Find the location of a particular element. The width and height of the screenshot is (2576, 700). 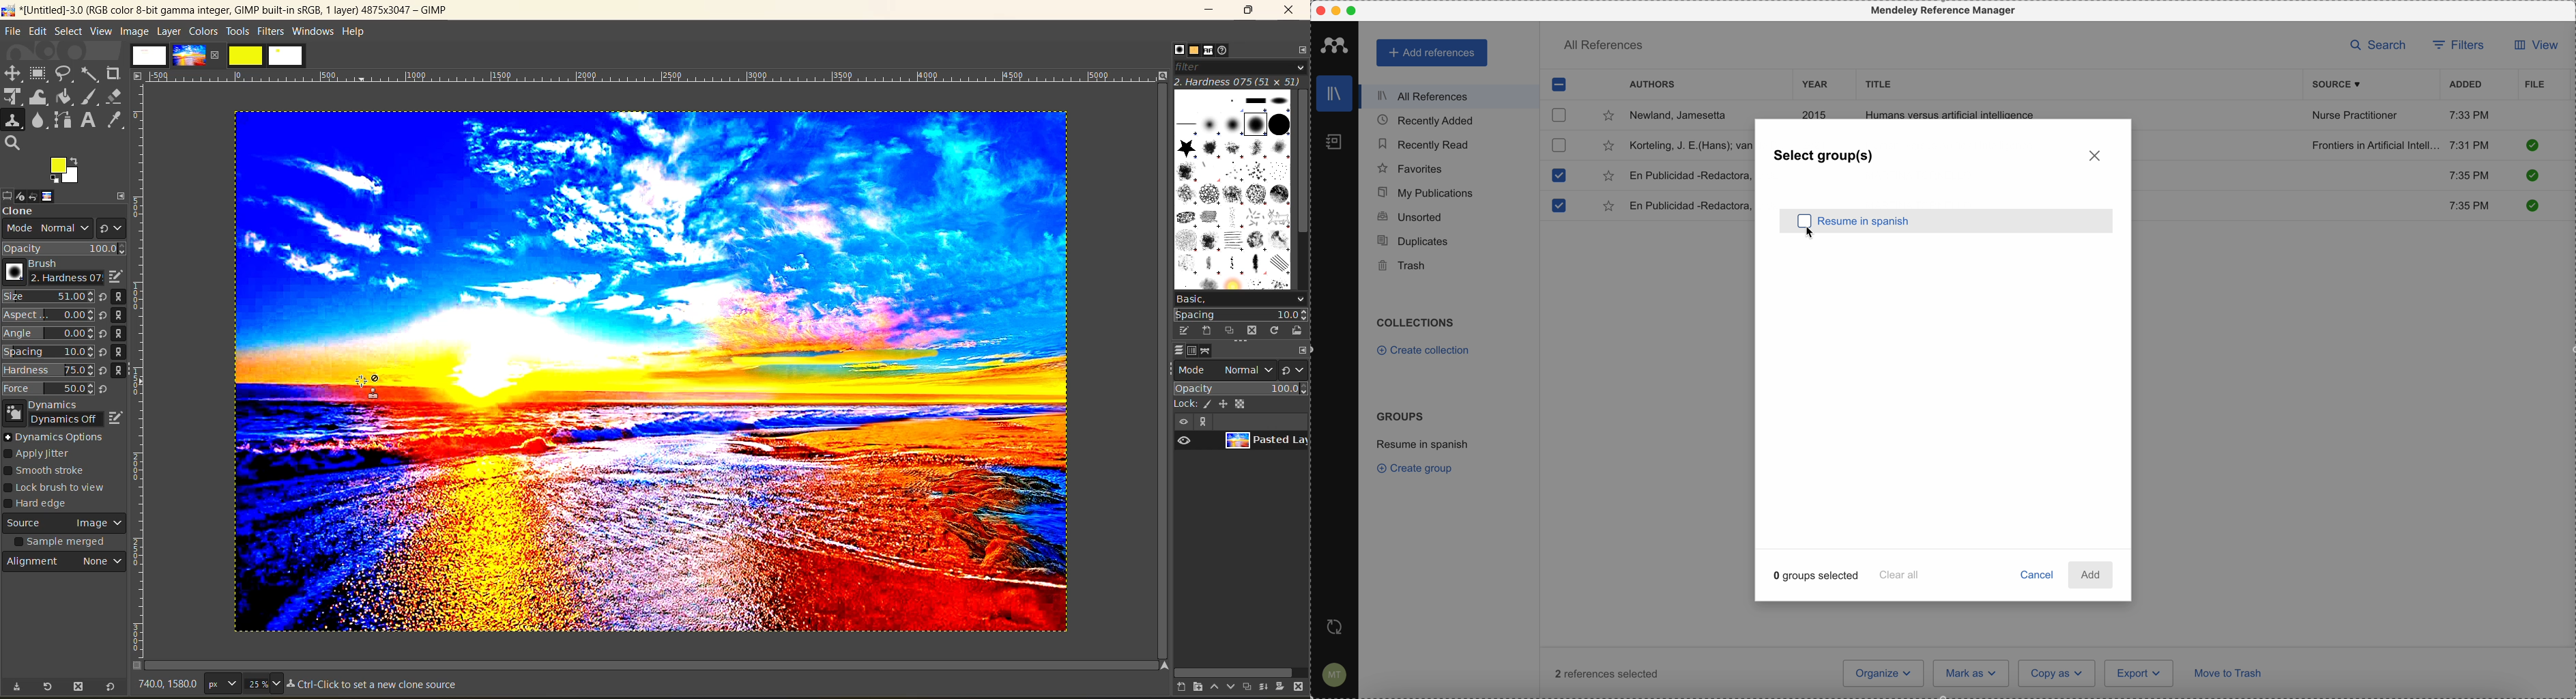

7:35 PM is located at coordinates (2468, 174).